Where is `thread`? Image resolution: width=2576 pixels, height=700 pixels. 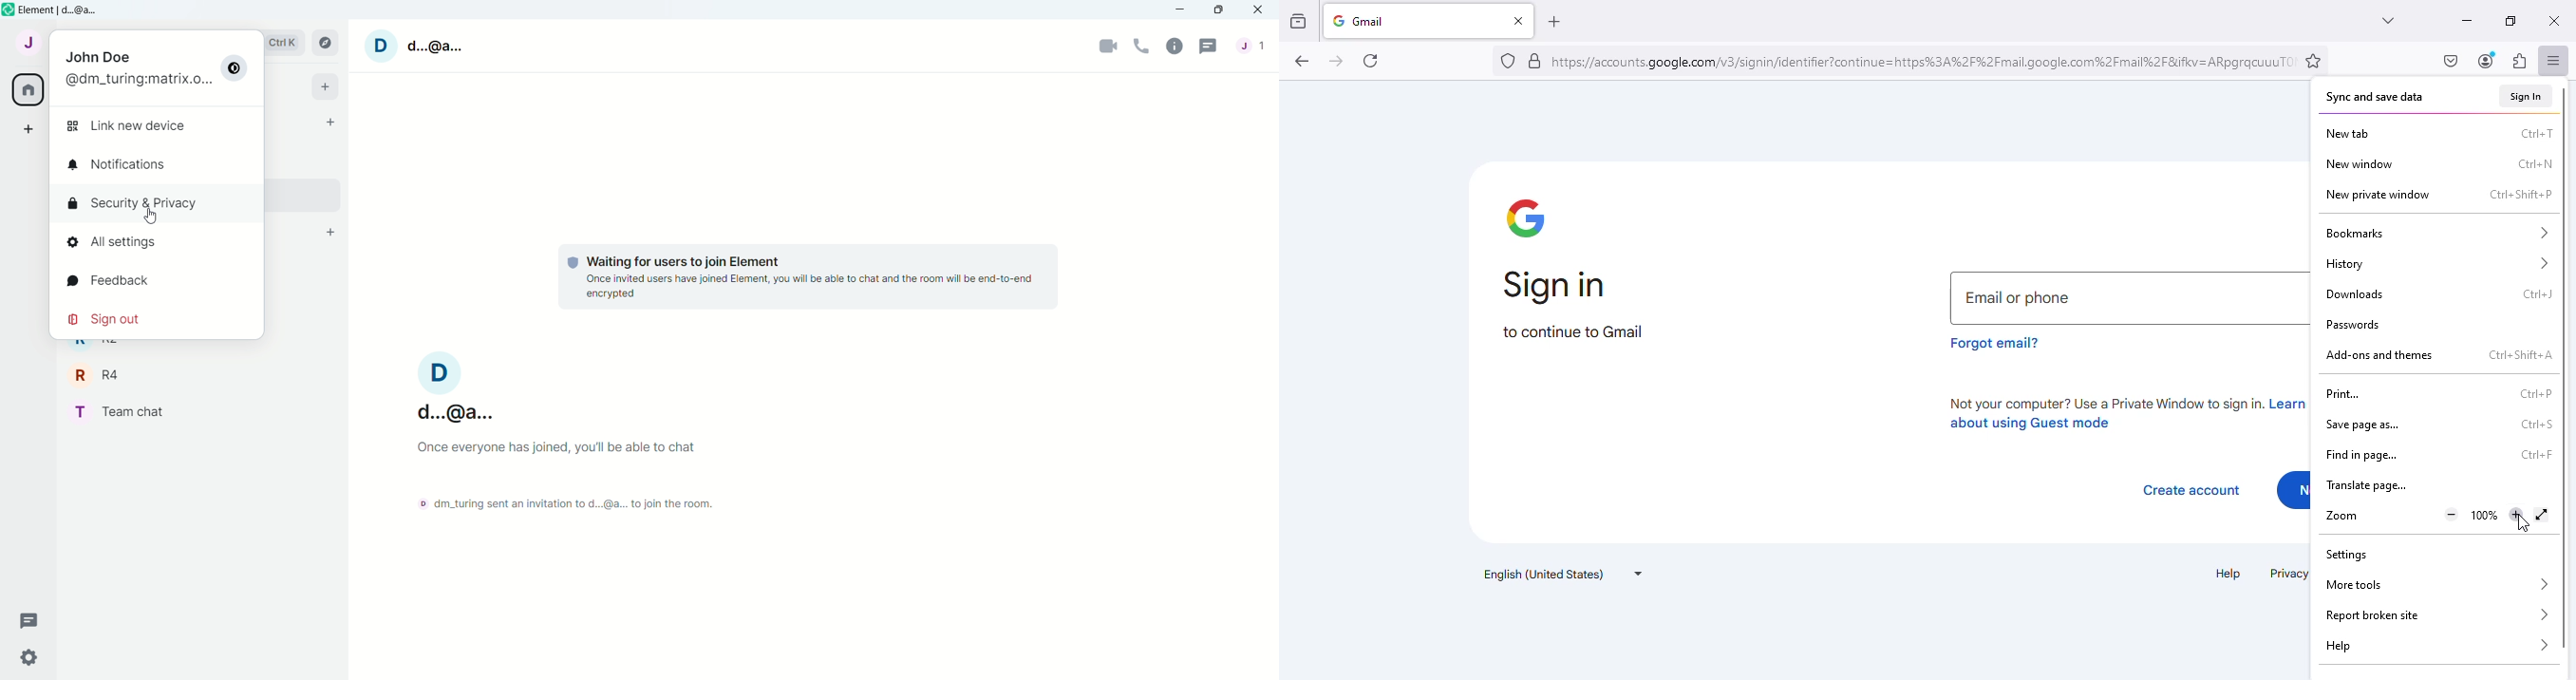 thread is located at coordinates (31, 621).